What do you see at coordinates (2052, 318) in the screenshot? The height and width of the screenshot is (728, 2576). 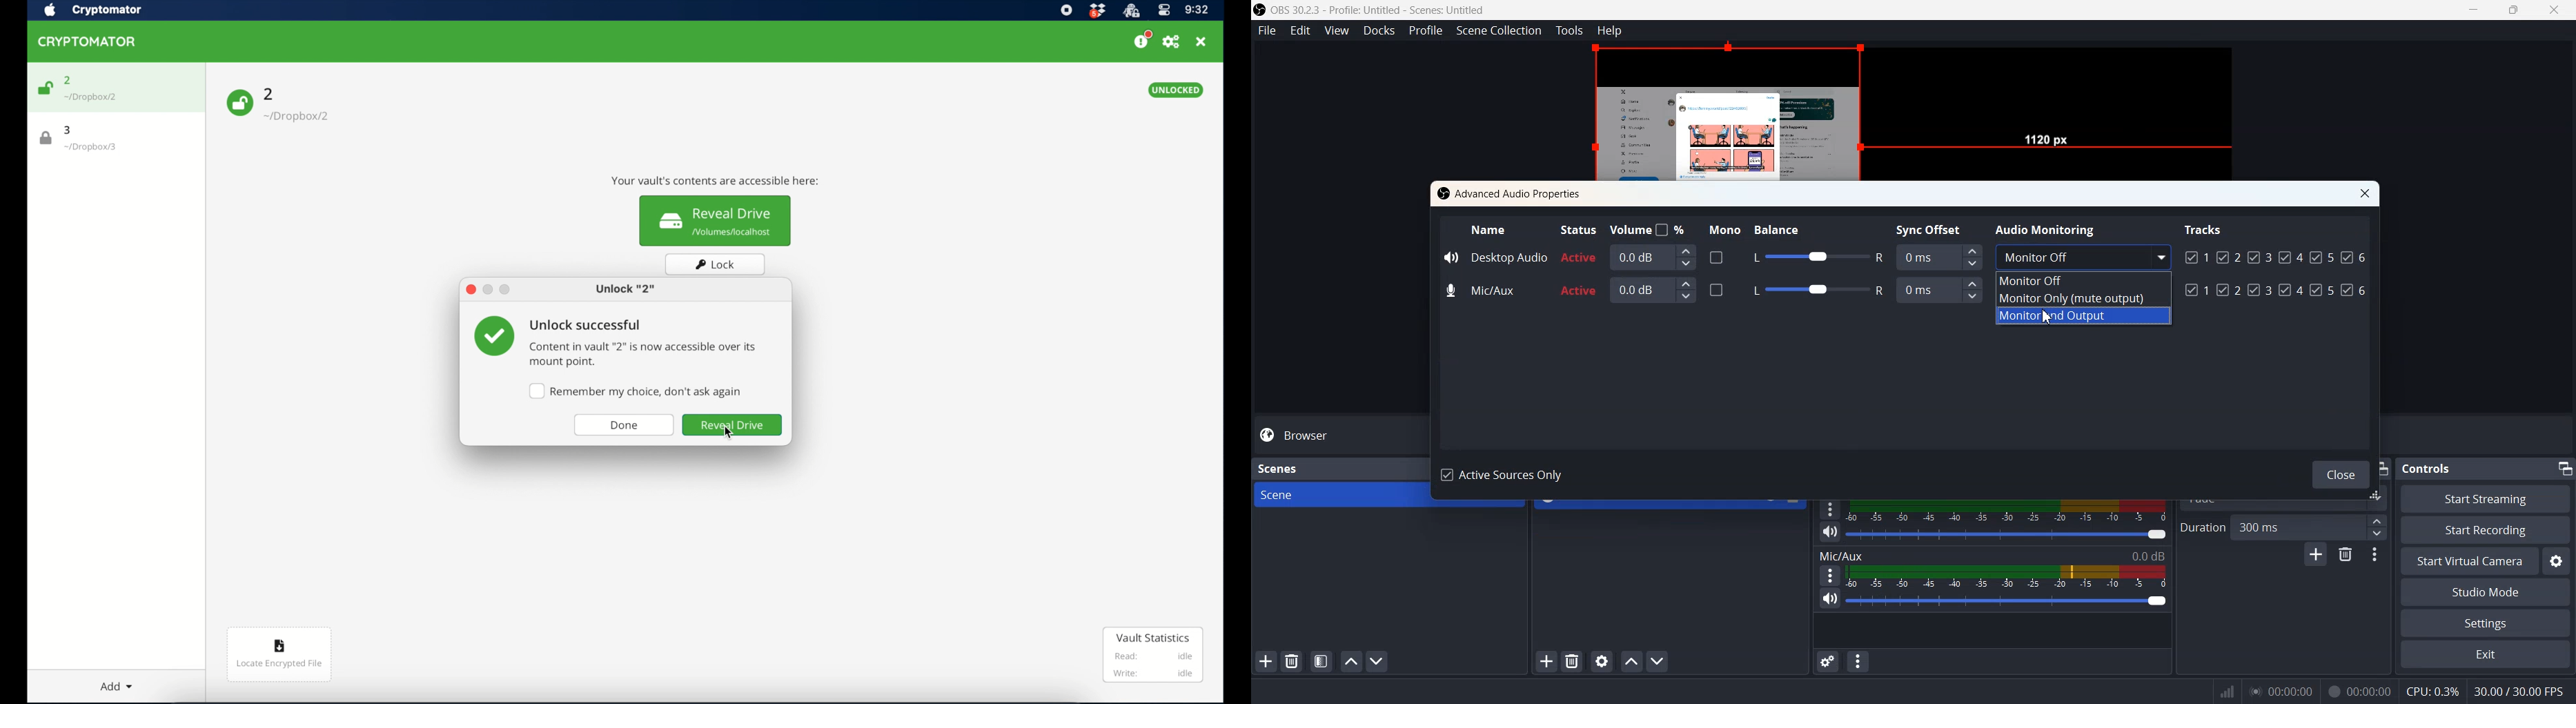 I see `Cursor` at bounding box center [2052, 318].